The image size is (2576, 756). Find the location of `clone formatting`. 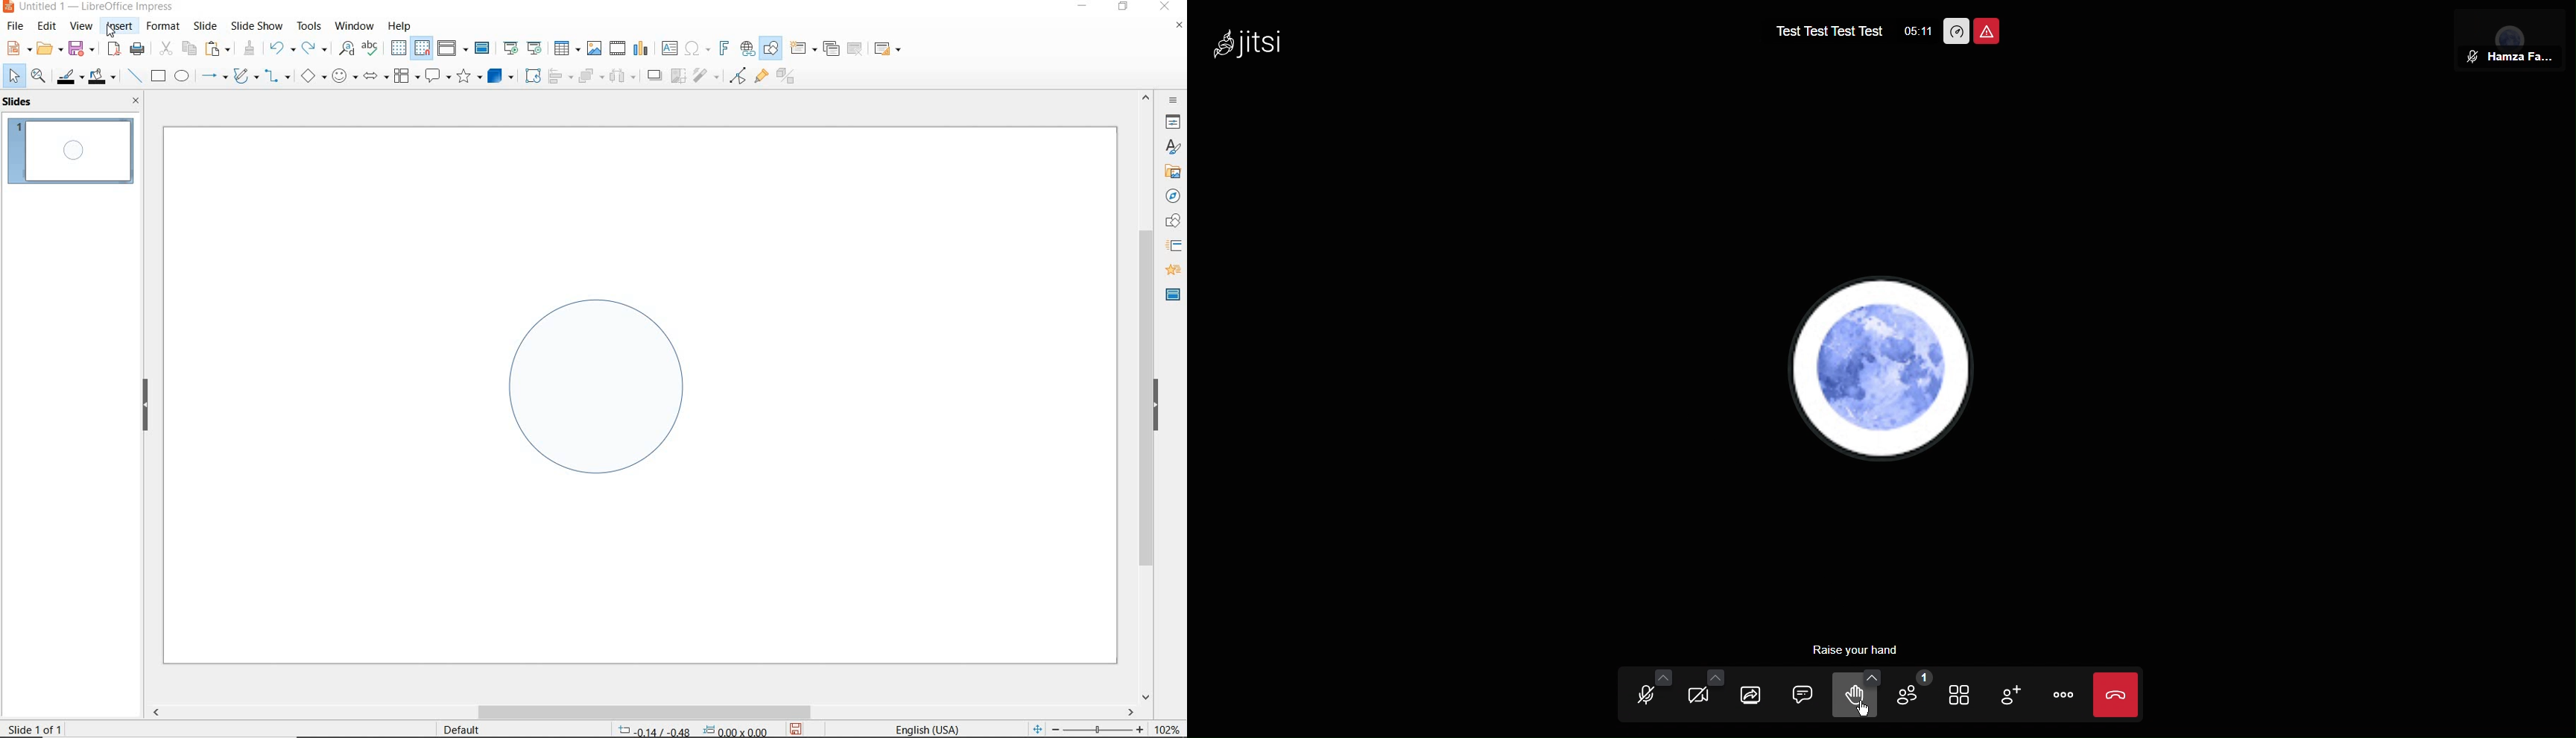

clone formatting is located at coordinates (249, 49).